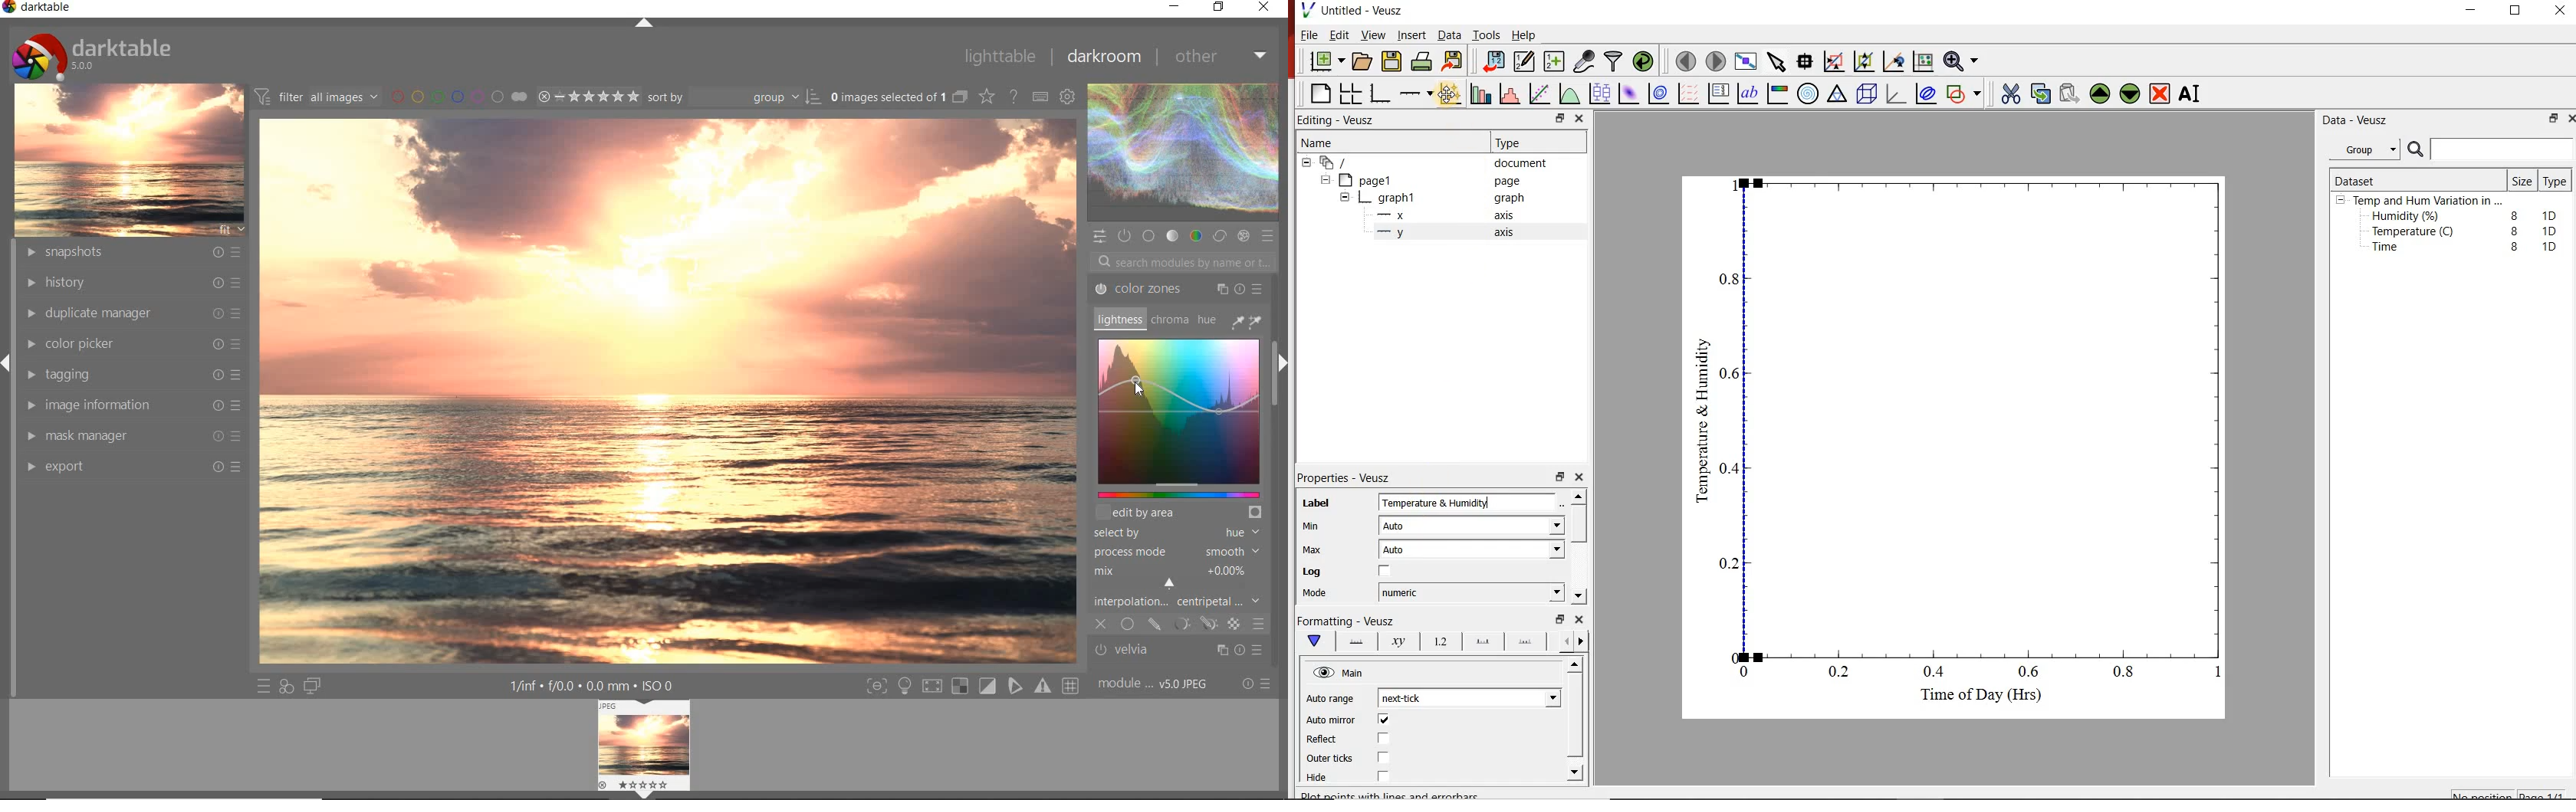 This screenshot has height=812, width=2576. What do you see at coordinates (1356, 10) in the screenshot?
I see `Untitled - Veusz` at bounding box center [1356, 10].